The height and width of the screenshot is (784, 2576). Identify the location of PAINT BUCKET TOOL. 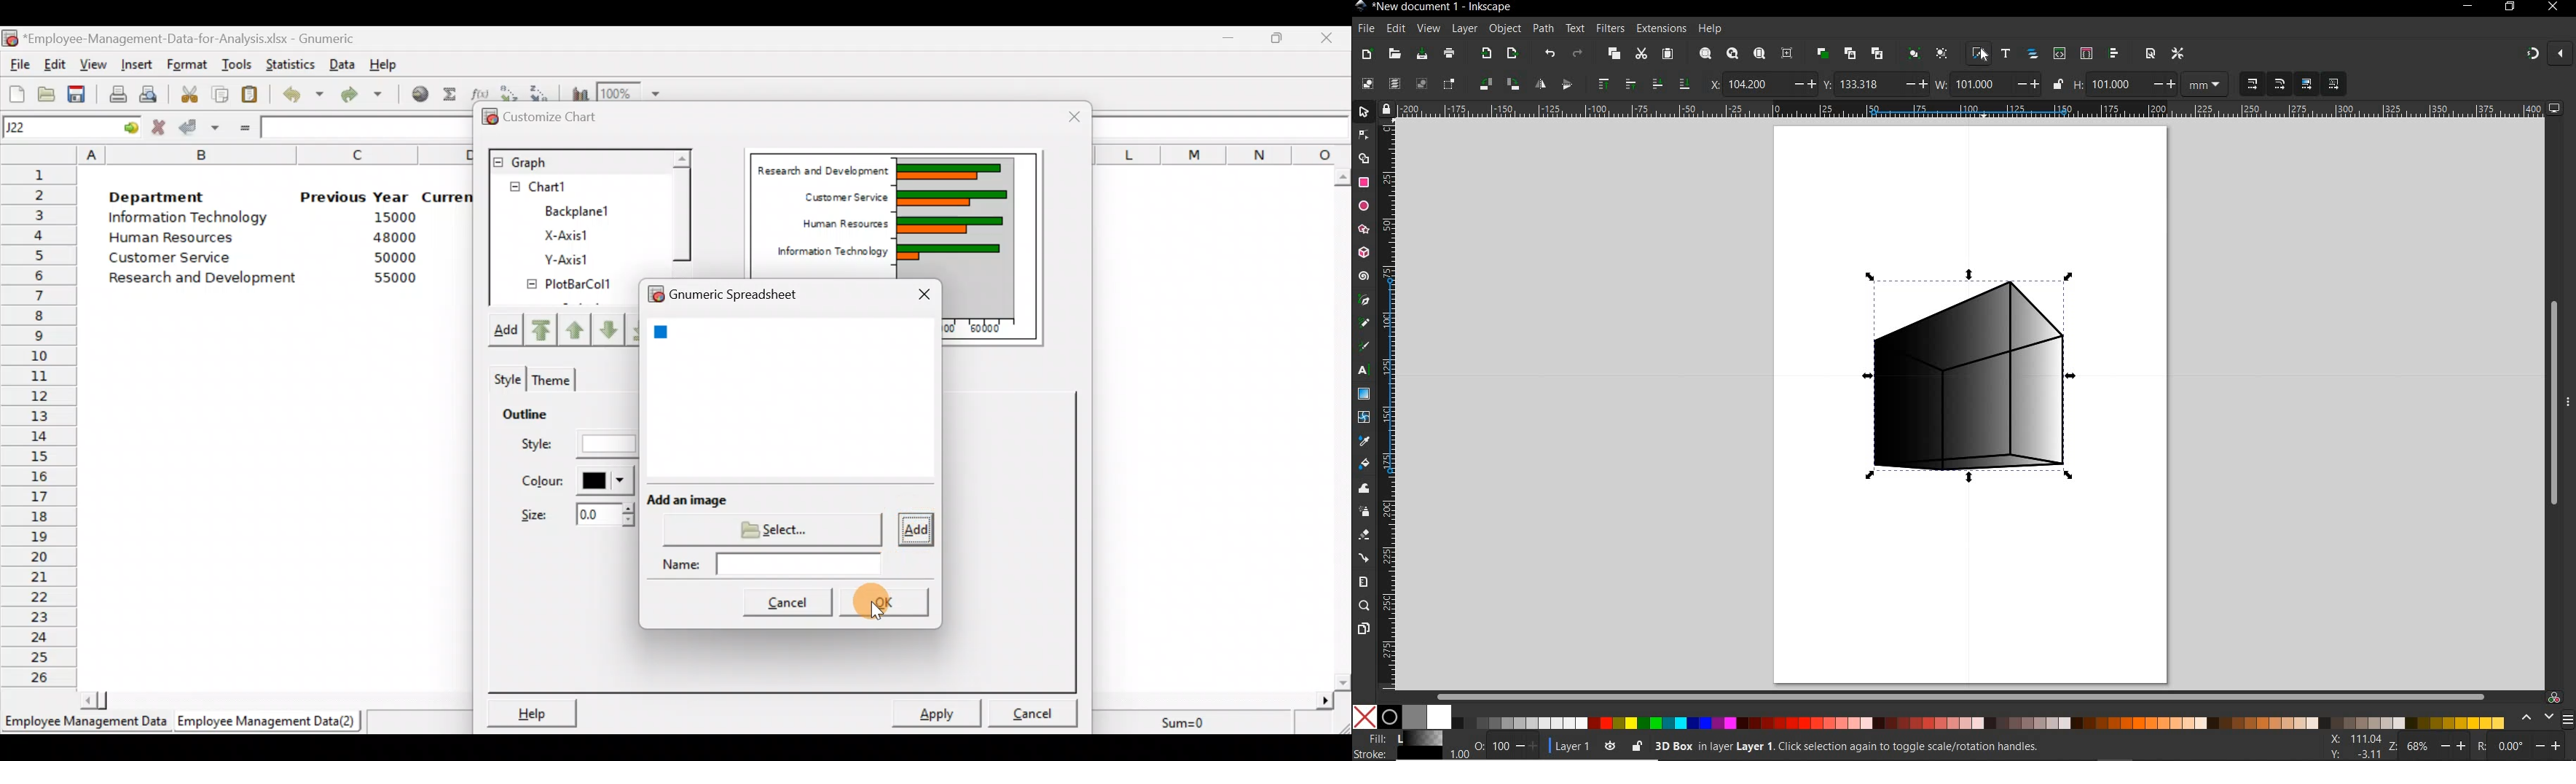
(1364, 465).